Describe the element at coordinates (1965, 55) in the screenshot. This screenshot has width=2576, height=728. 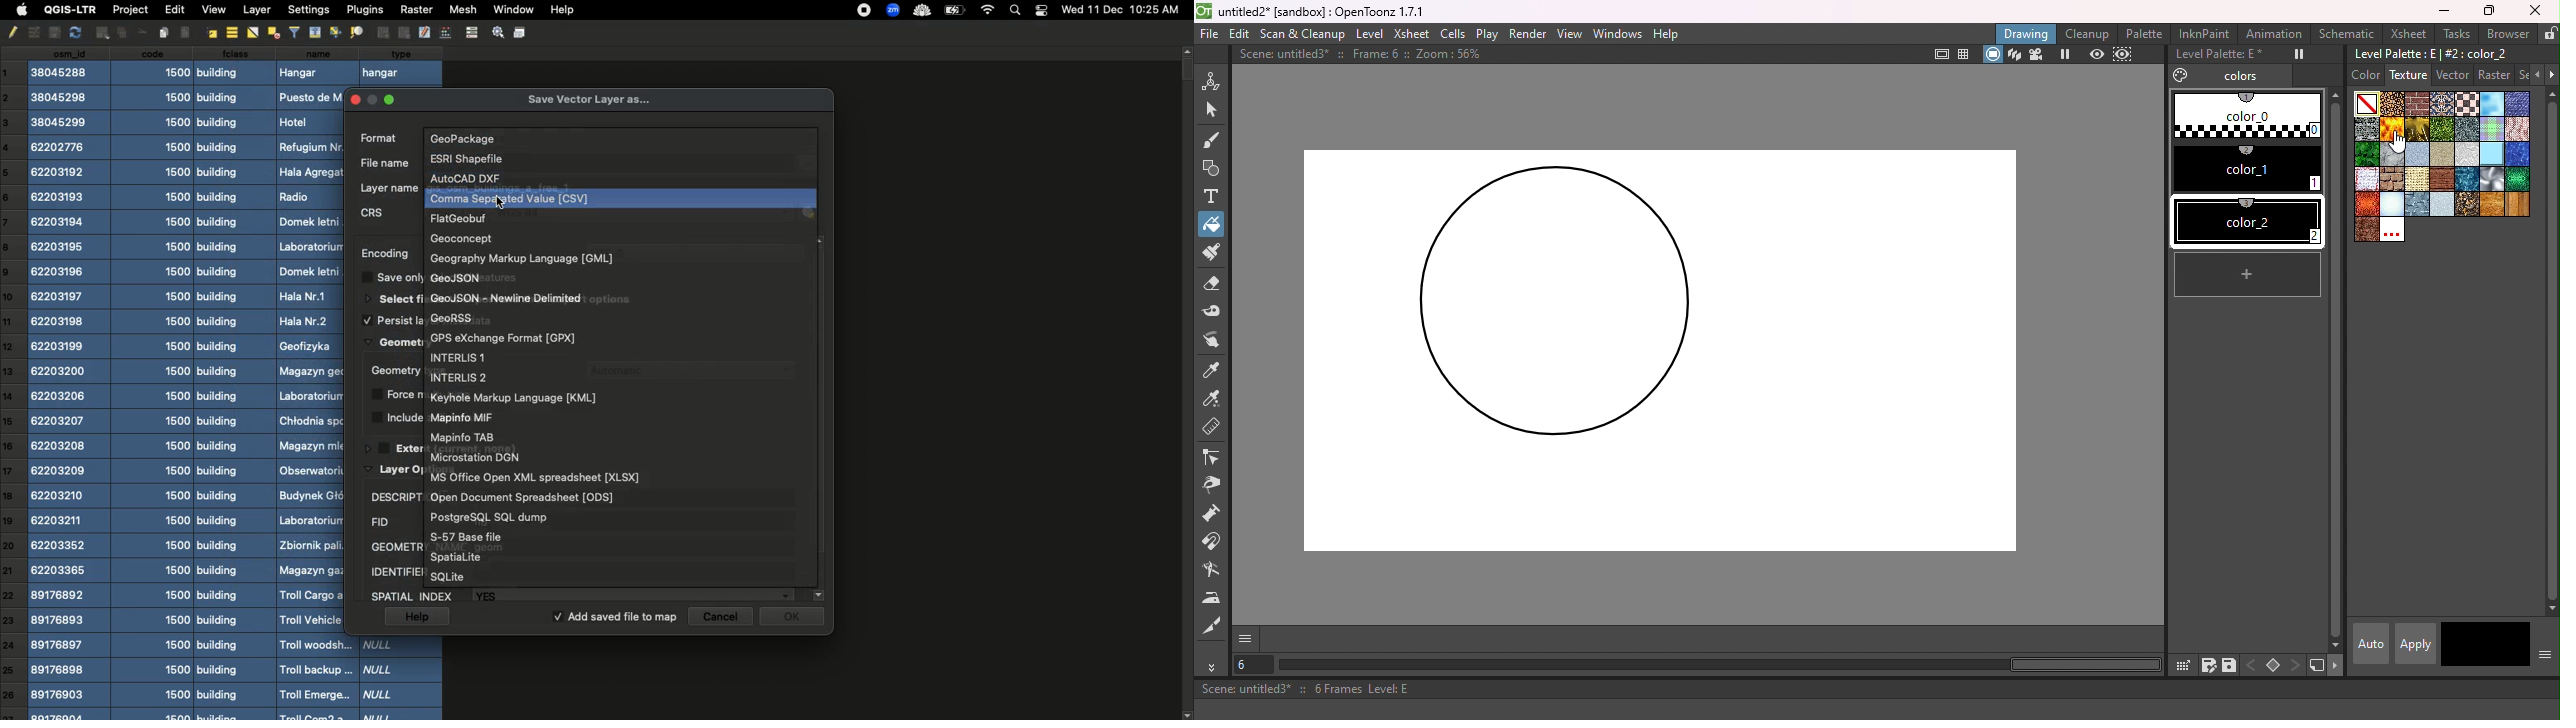
I see `Field guide` at that location.